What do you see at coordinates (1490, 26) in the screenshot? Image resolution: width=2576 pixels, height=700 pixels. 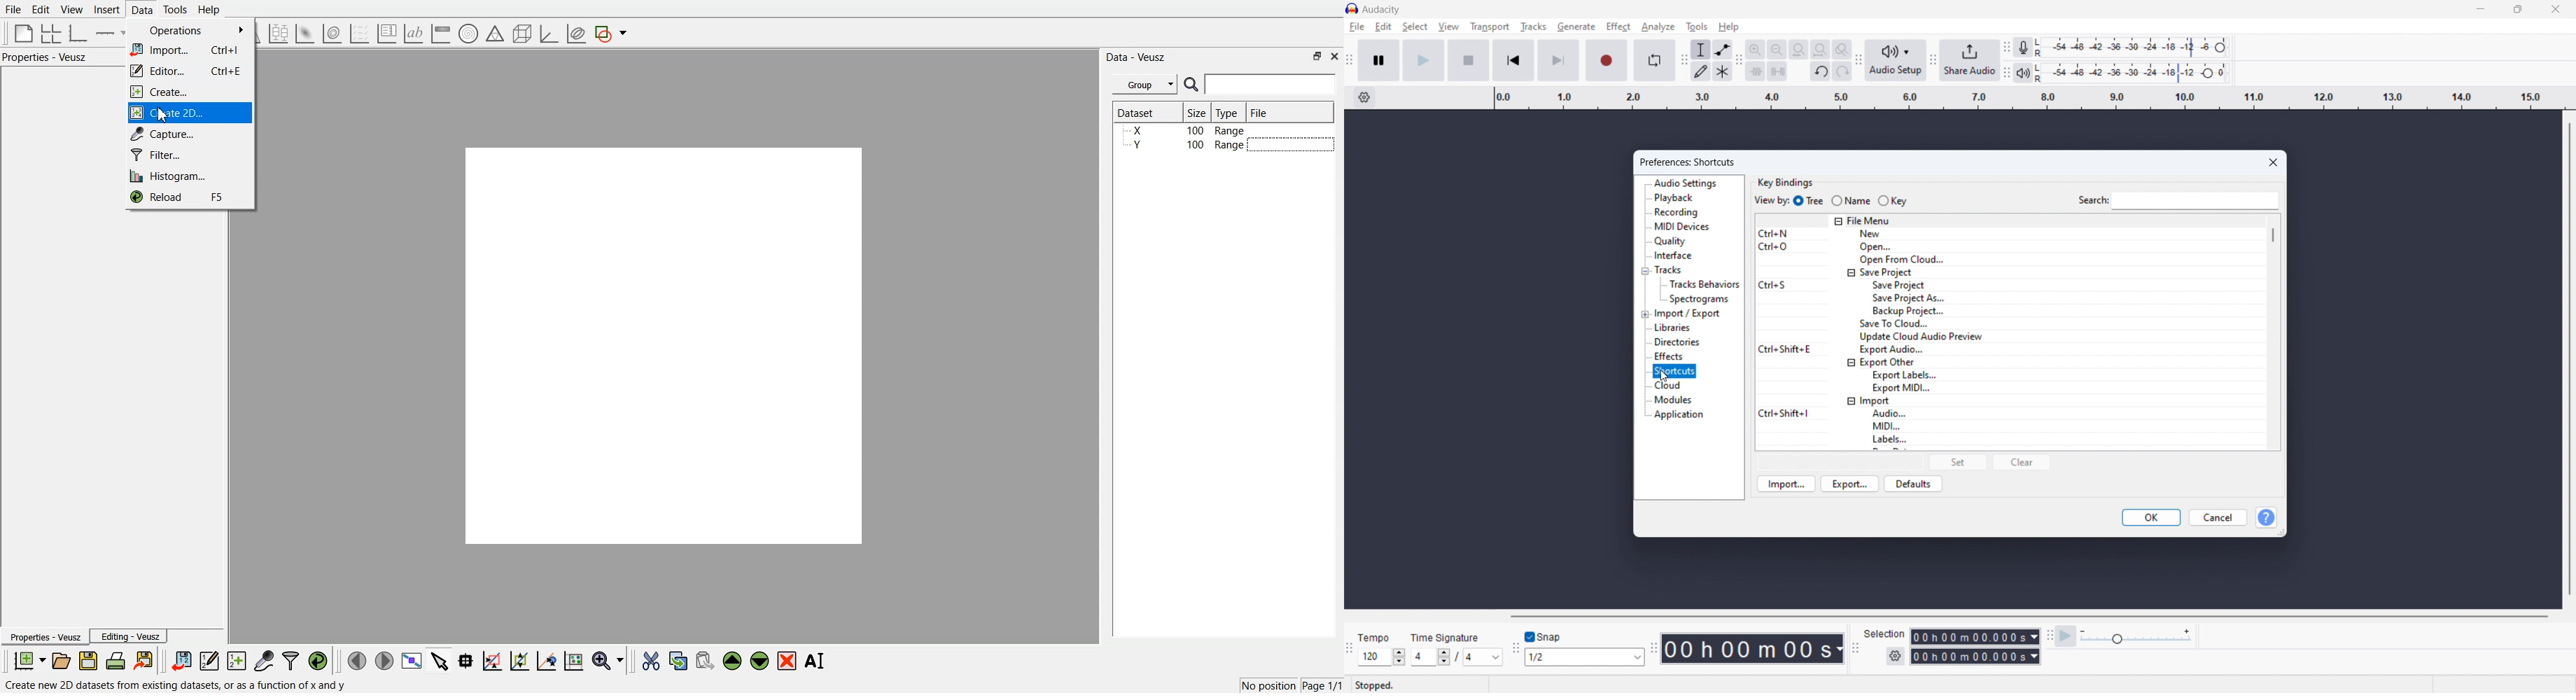 I see `transport` at bounding box center [1490, 26].